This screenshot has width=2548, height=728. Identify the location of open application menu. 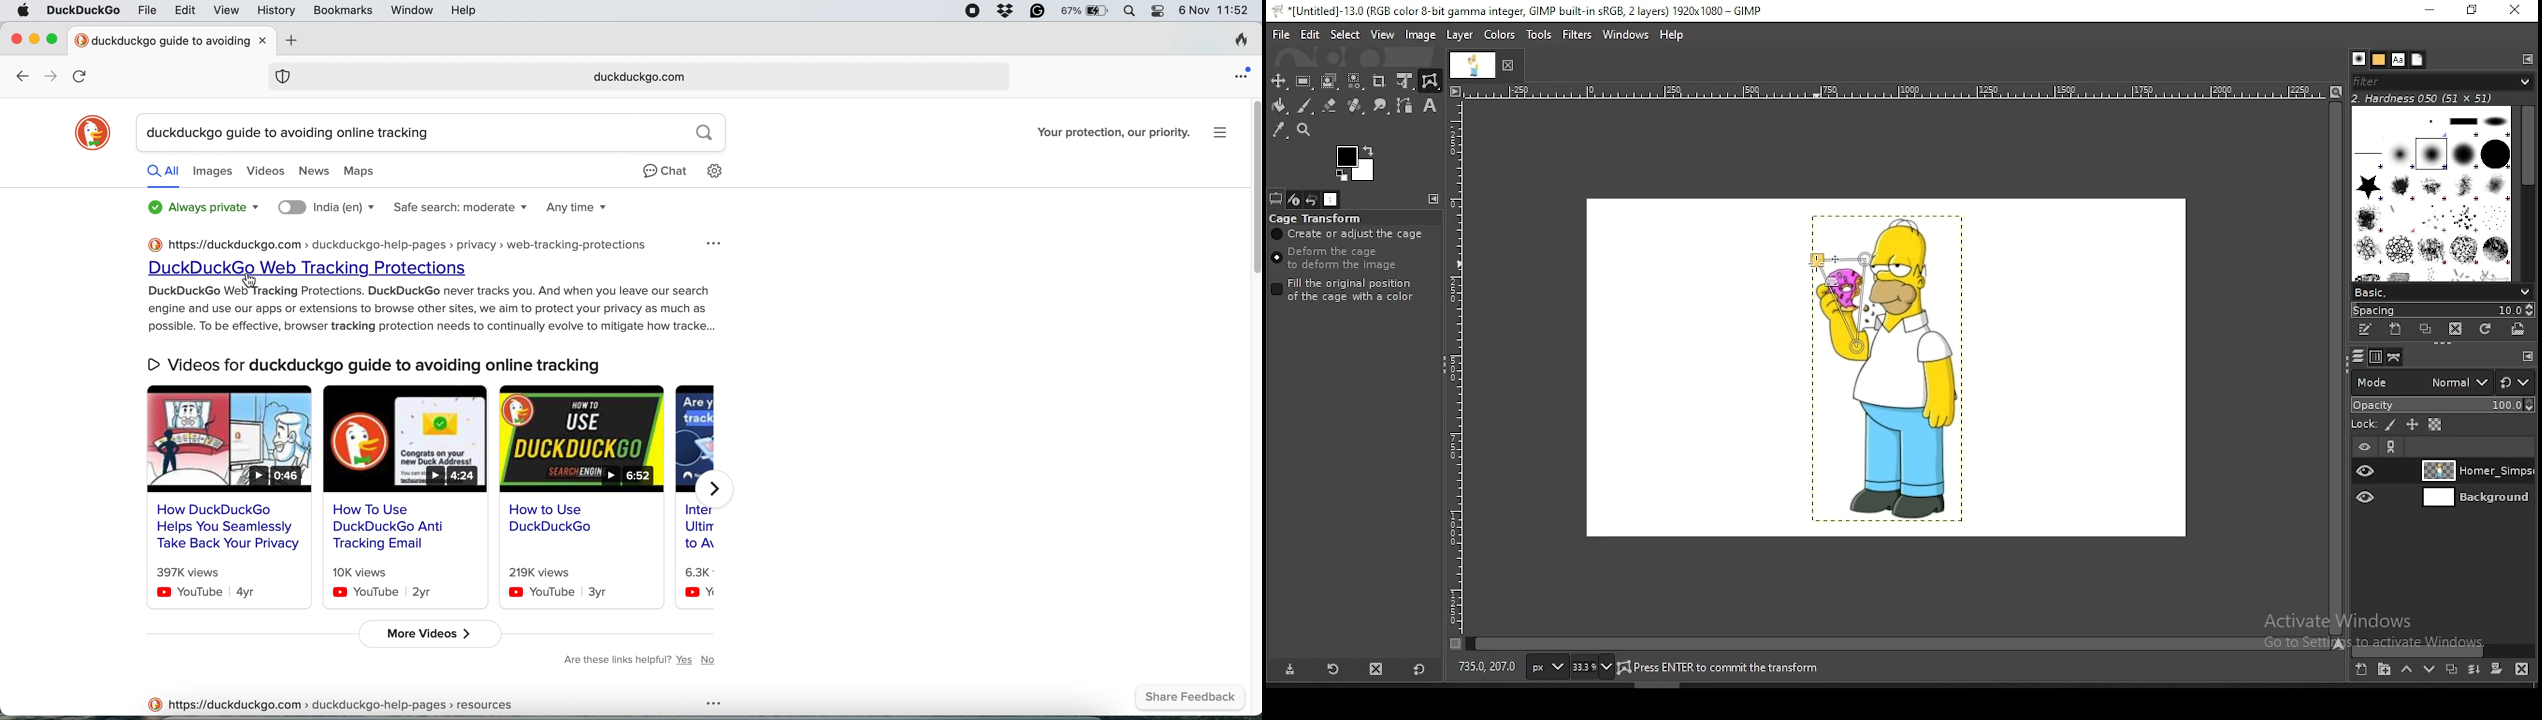
(1241, 76).